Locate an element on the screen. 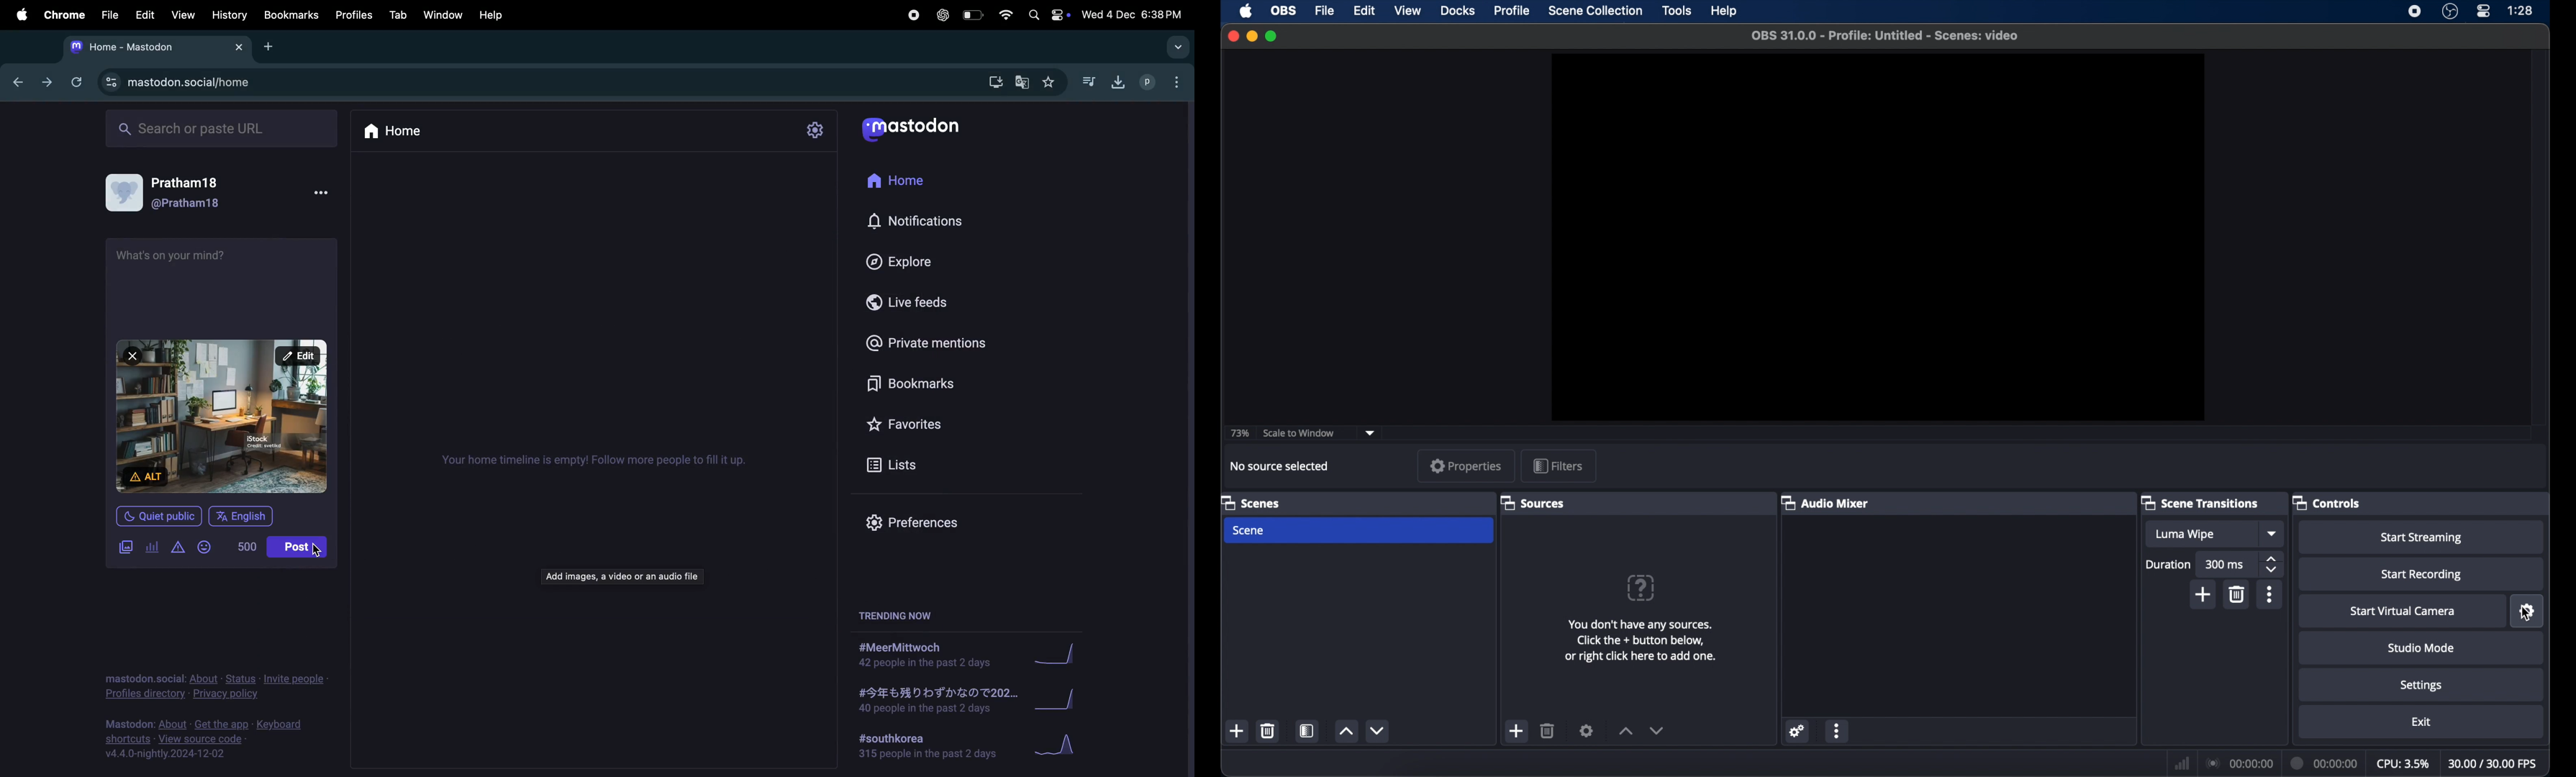 Image resolution: width=2576 pixels, height=784 pixels. help is located at coordinates (1725, 12).